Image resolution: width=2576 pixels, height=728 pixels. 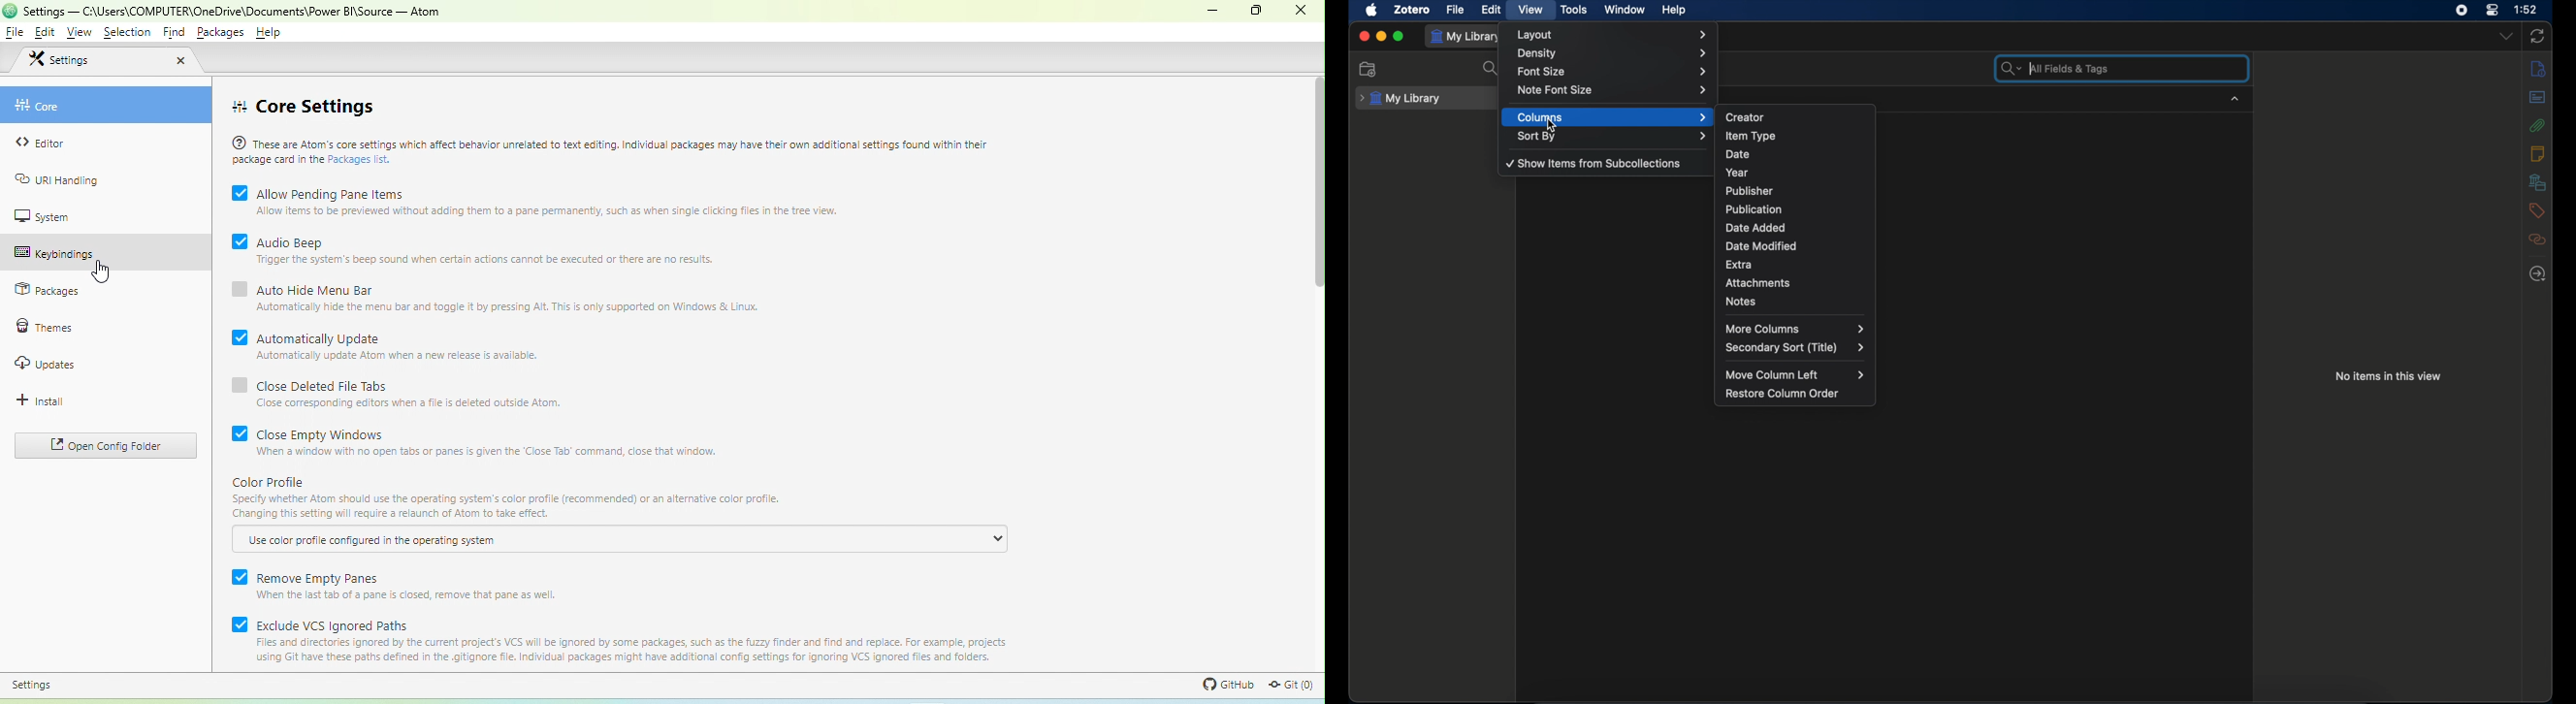 What do you see at coordinates (1746, 116) in the screenshot?
I see `creator` at bounding box center [1746, 116].